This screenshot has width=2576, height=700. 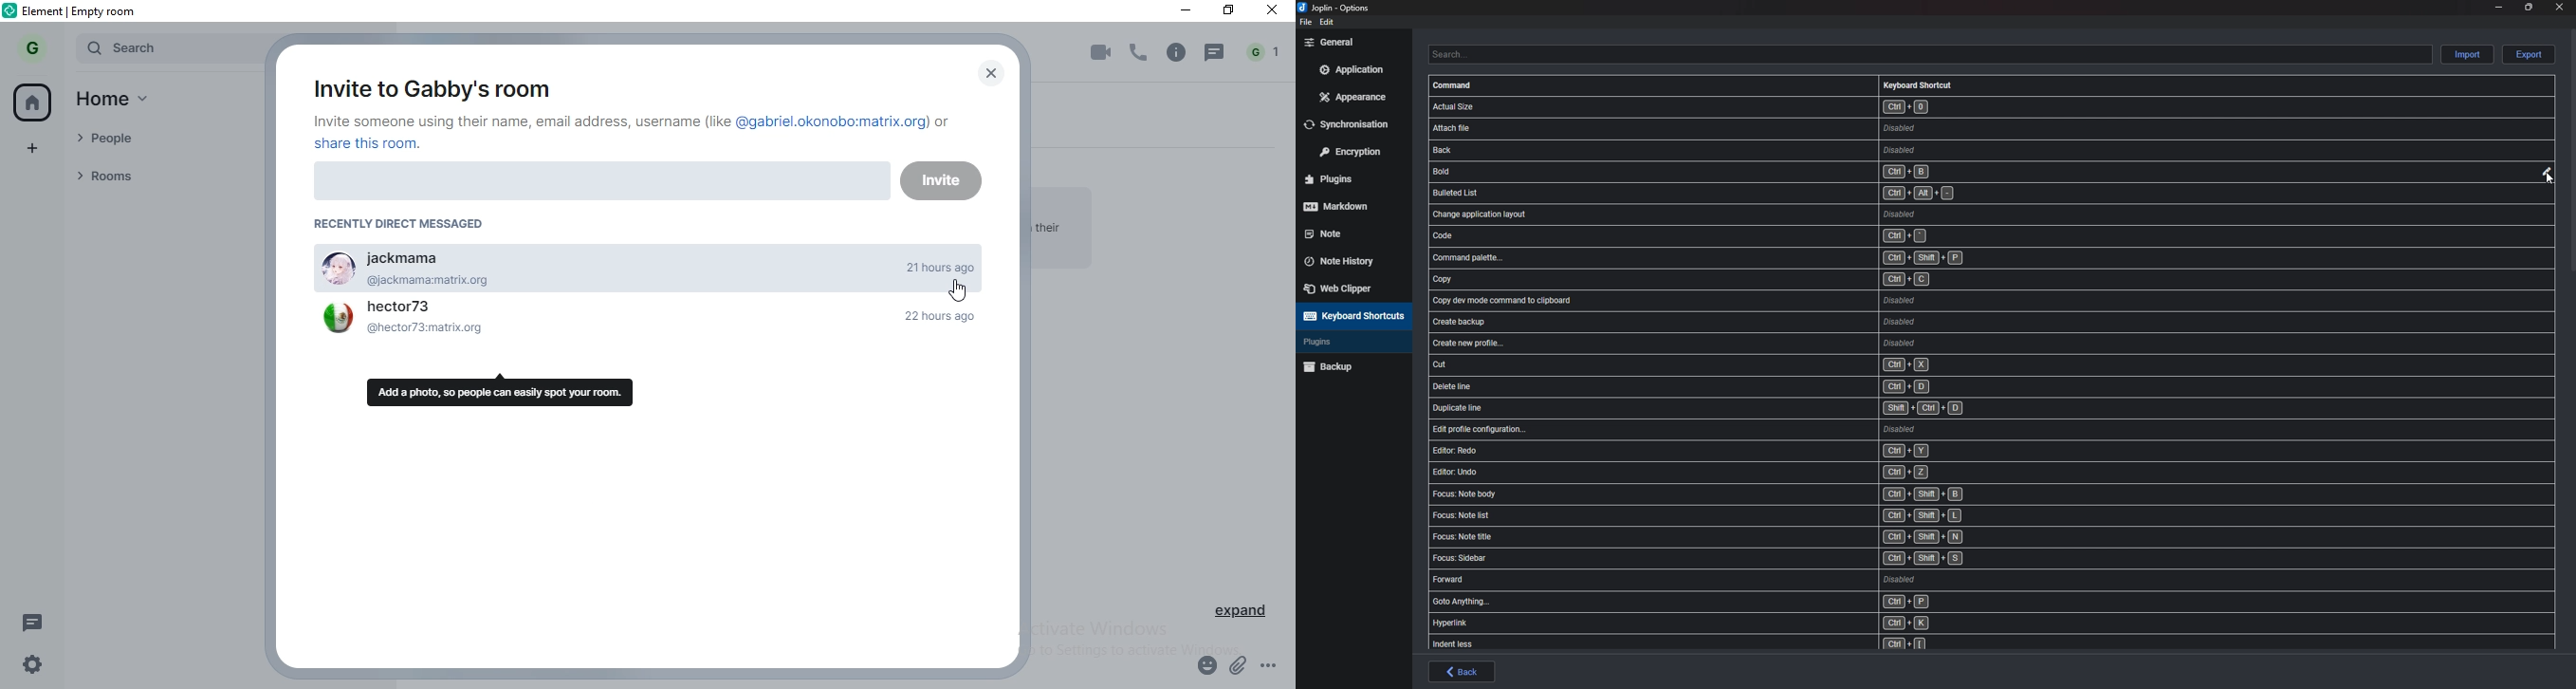 I want to click on cursor, so click(x=2549, y=181).